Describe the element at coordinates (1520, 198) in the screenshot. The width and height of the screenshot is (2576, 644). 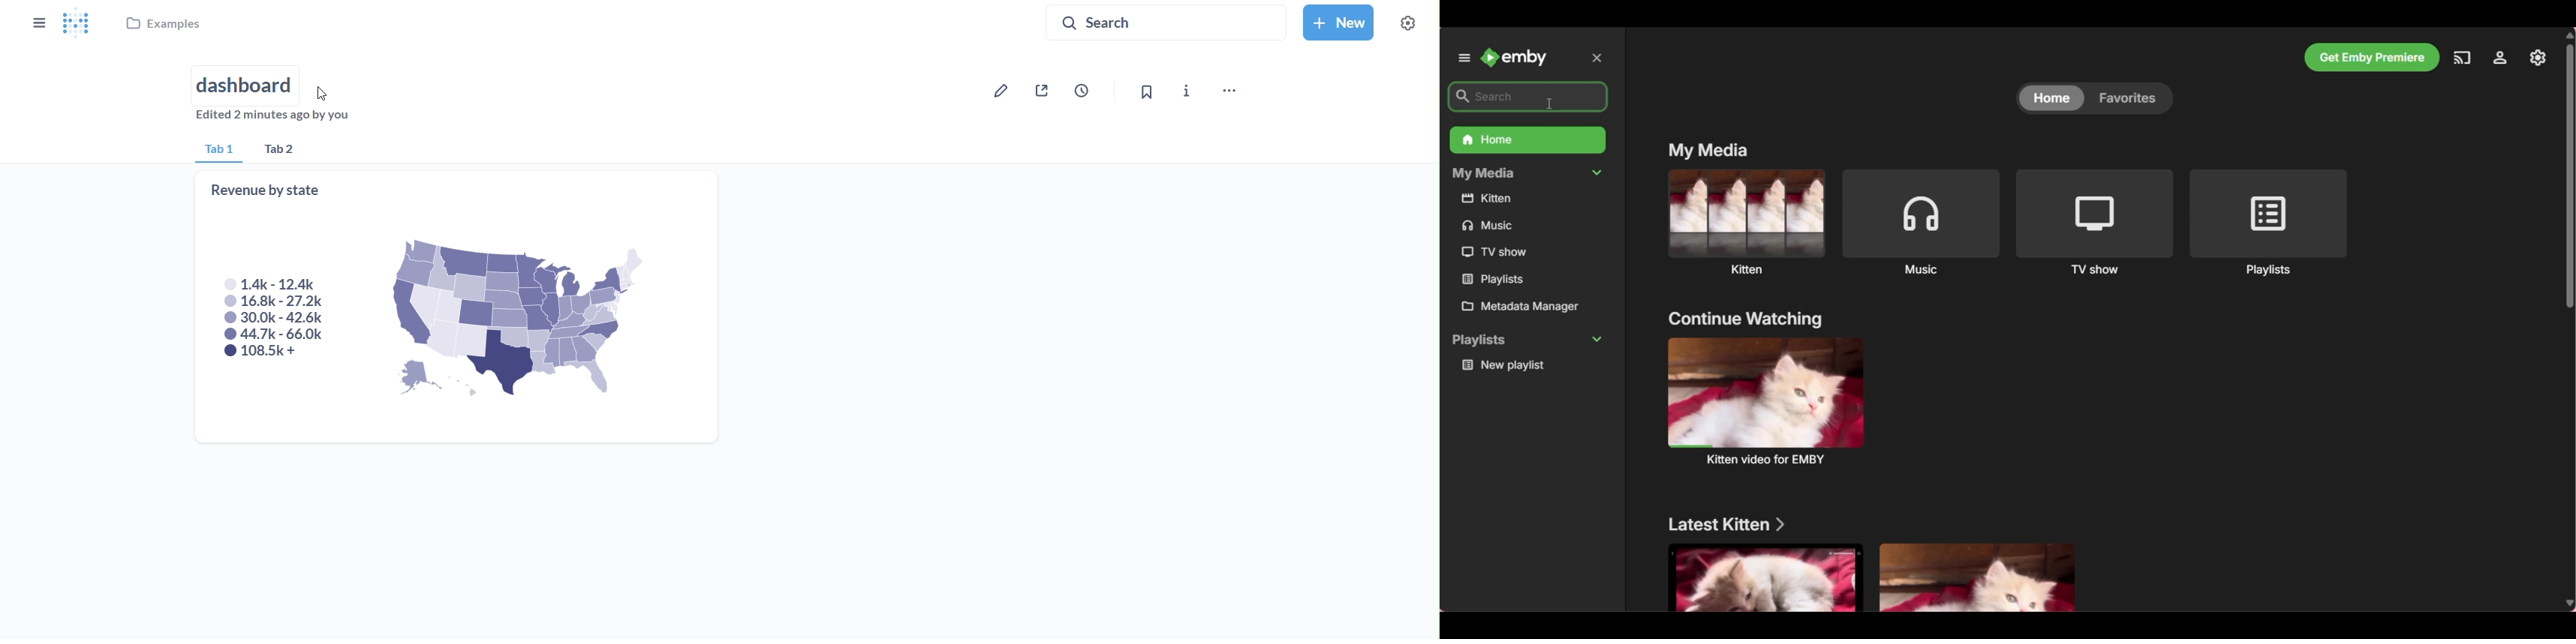
I see `kitten` at that location.